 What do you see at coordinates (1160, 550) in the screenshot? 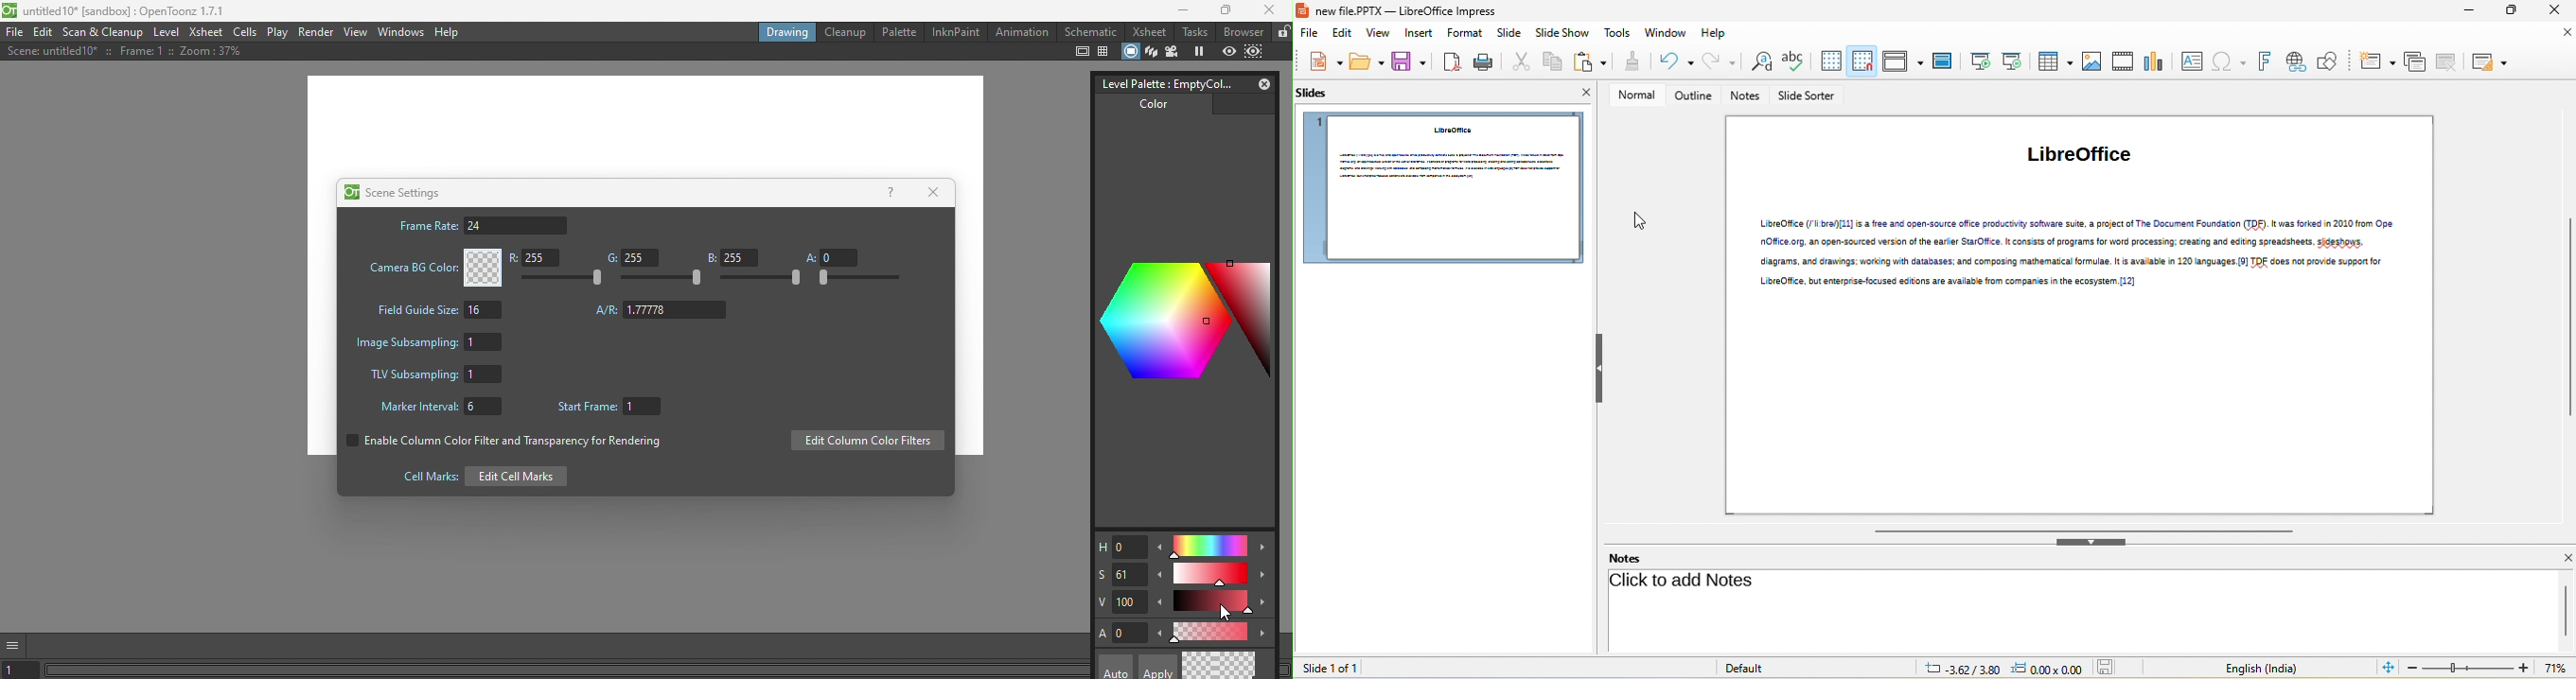
I see `Decrease` at bounding box center [1160, 550].